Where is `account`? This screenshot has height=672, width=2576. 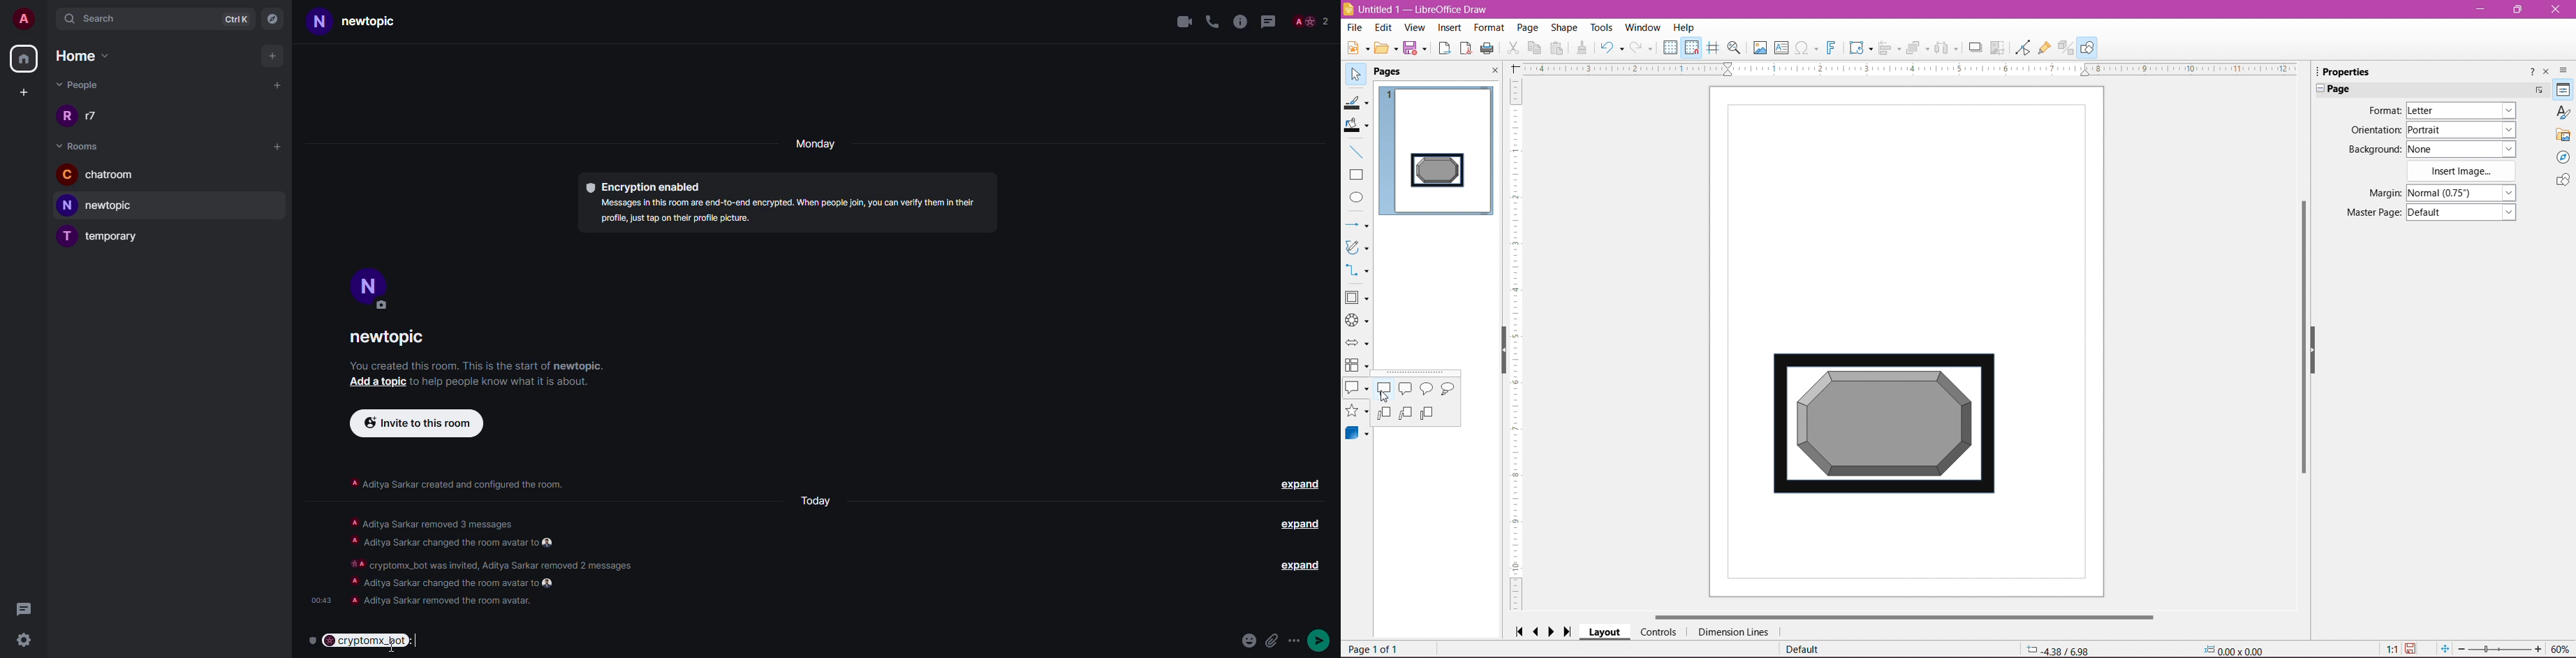
account is located at coordinates (25, 17).